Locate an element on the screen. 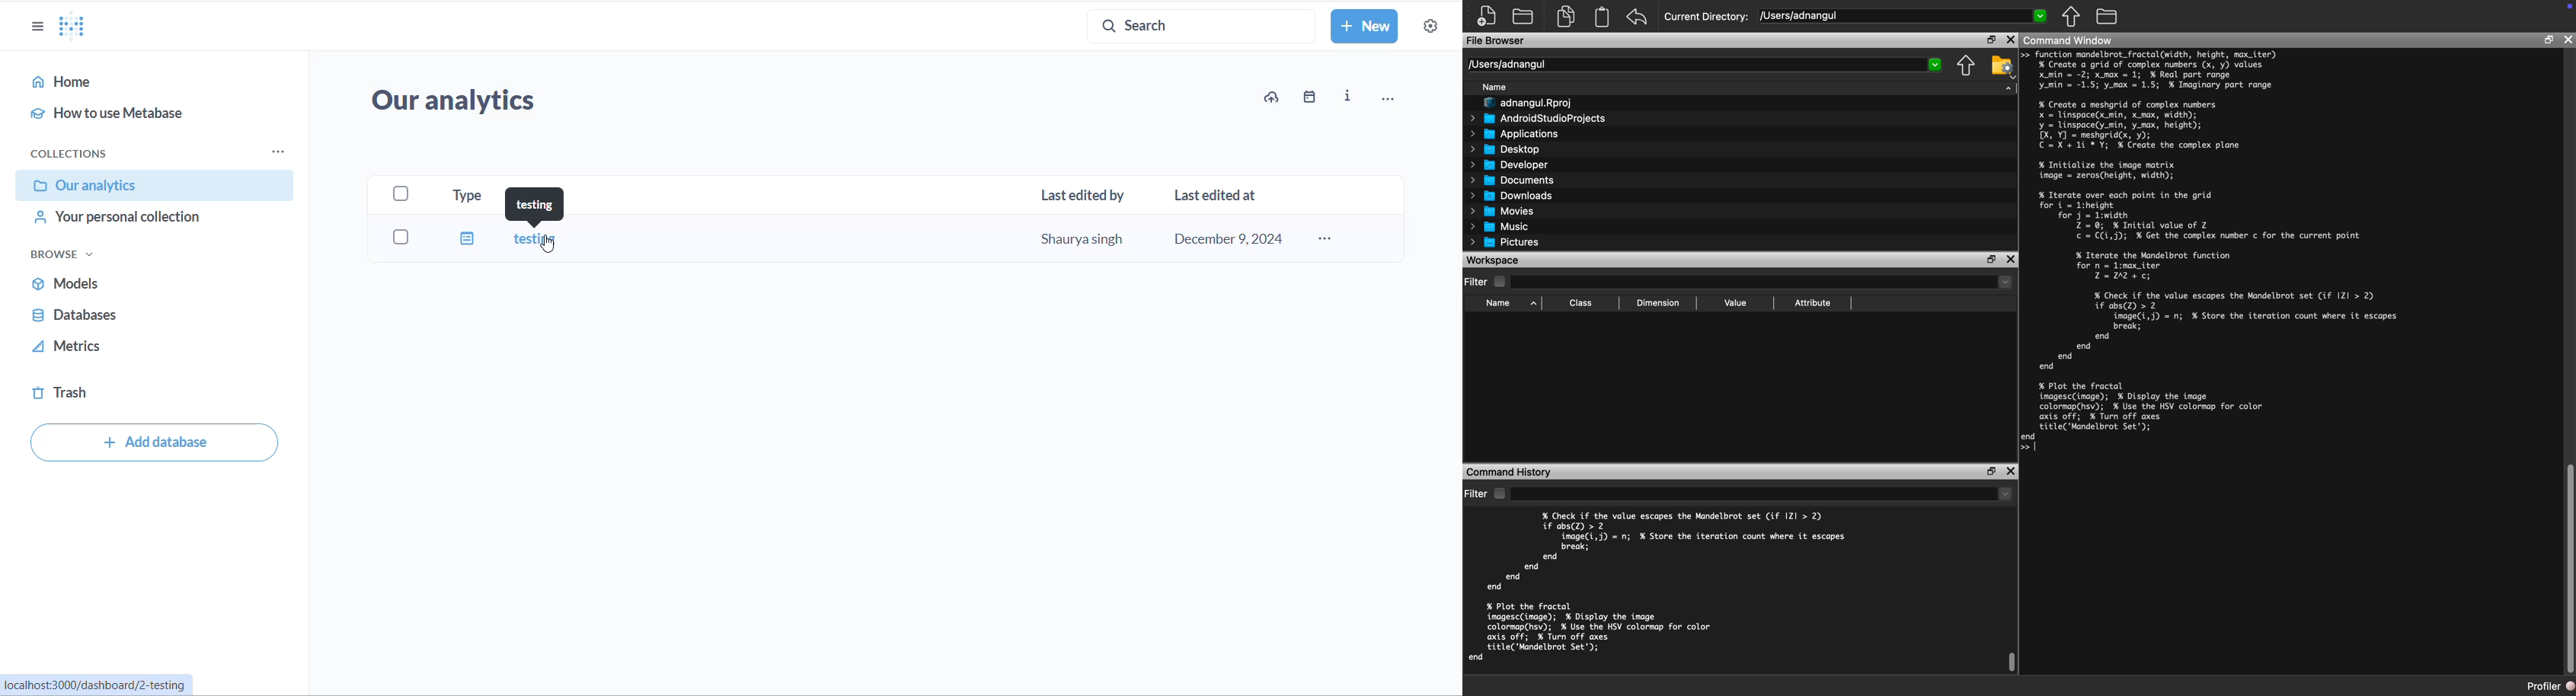  Parent Directory is located at coordinates (1967, 65).